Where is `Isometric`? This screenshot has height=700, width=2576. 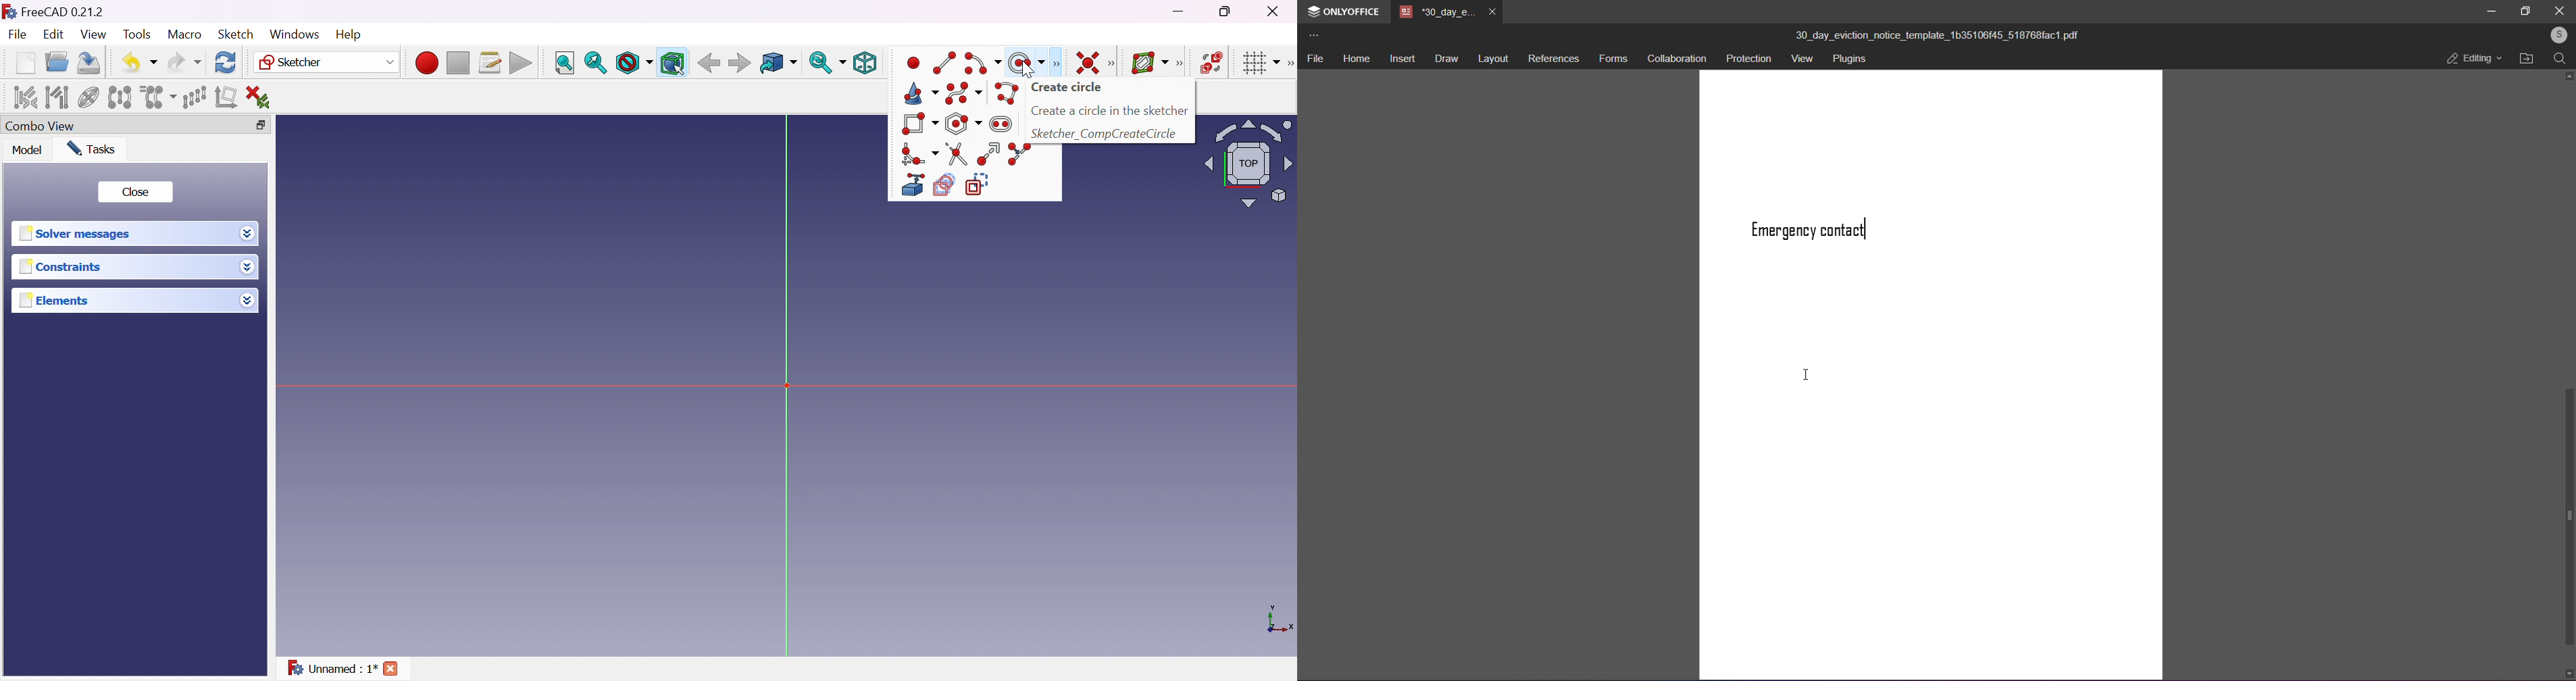 Isometric is located at coordinates (865, 64).